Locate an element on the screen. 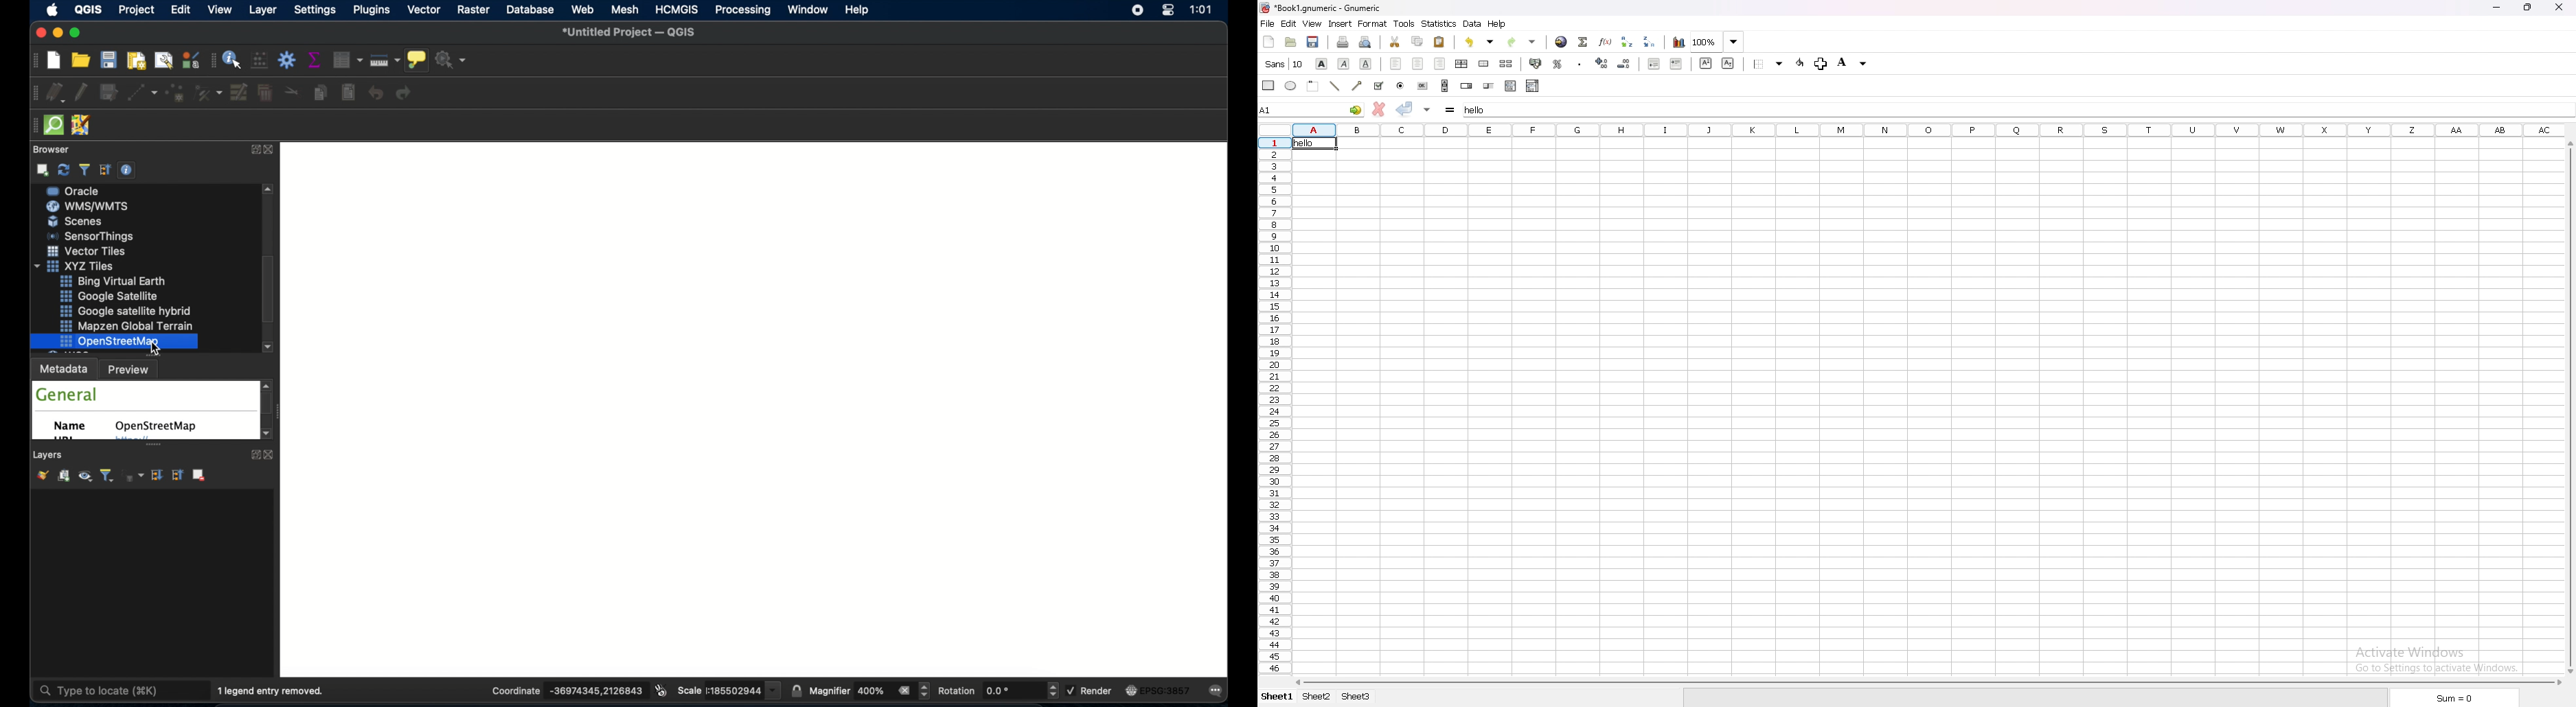  maximize is located at coordinates (77, 33).